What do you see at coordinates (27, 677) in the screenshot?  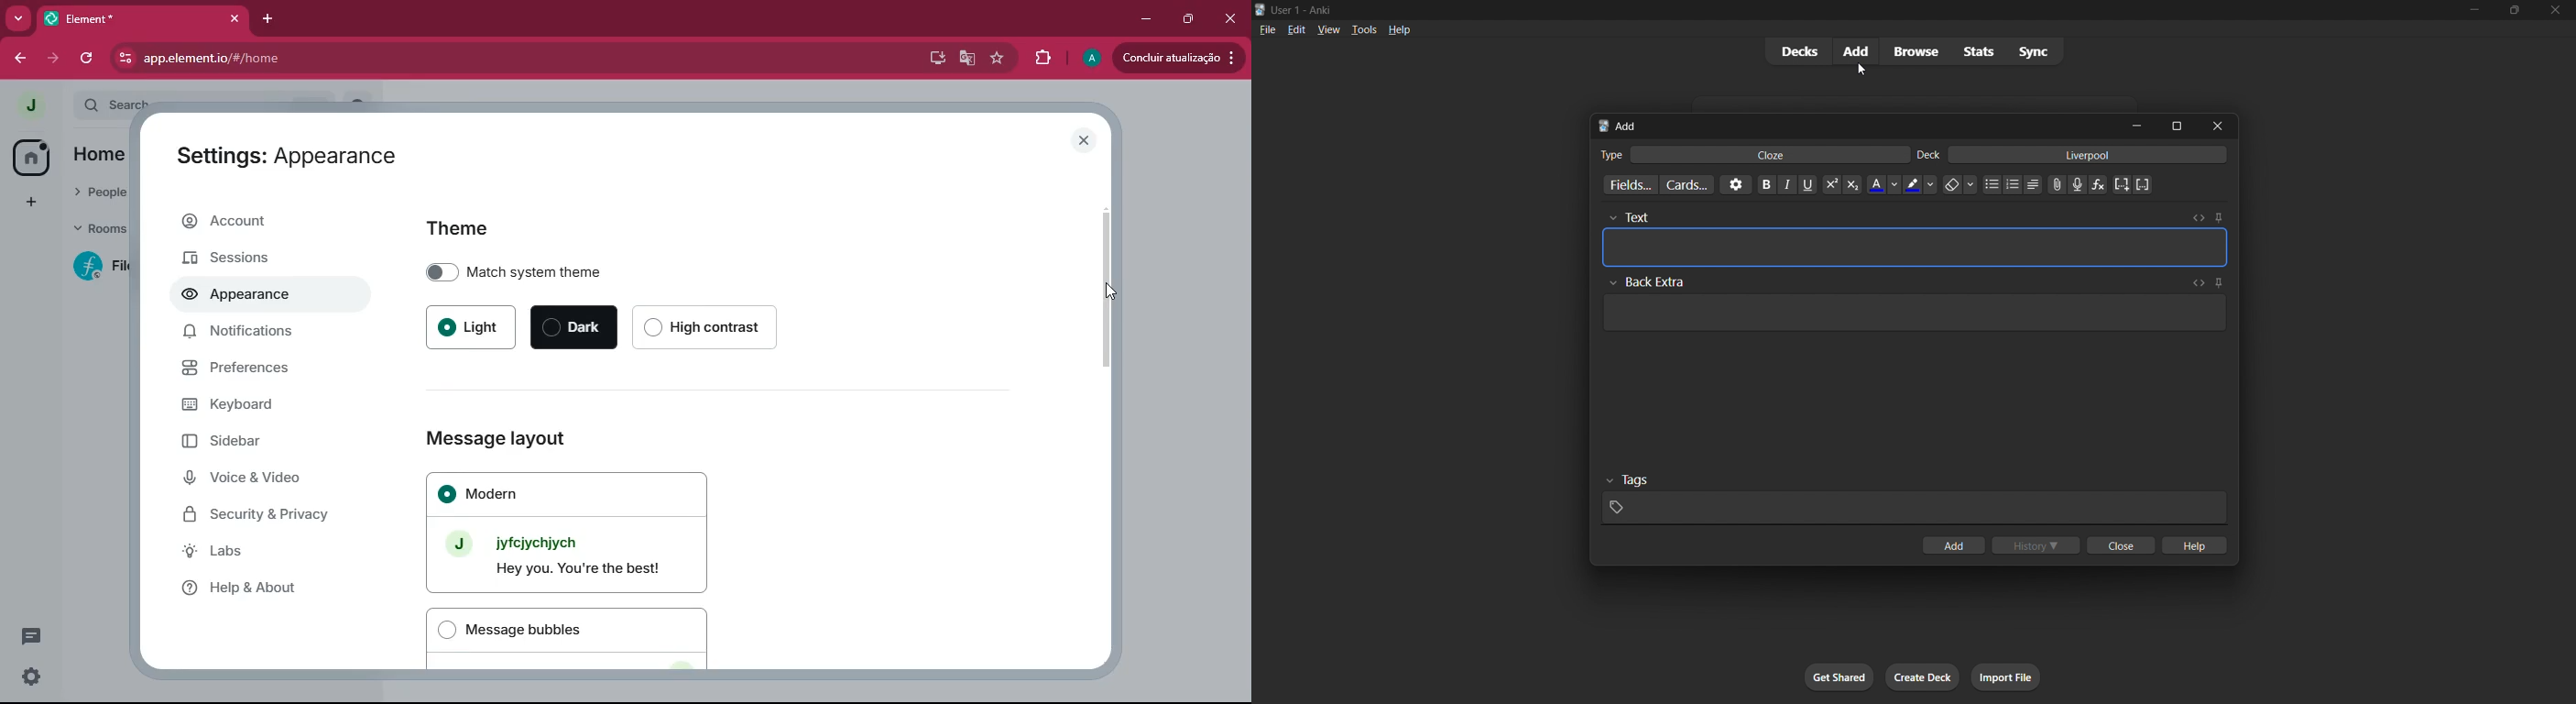 I see `settings` at bounding box center [27, 677].